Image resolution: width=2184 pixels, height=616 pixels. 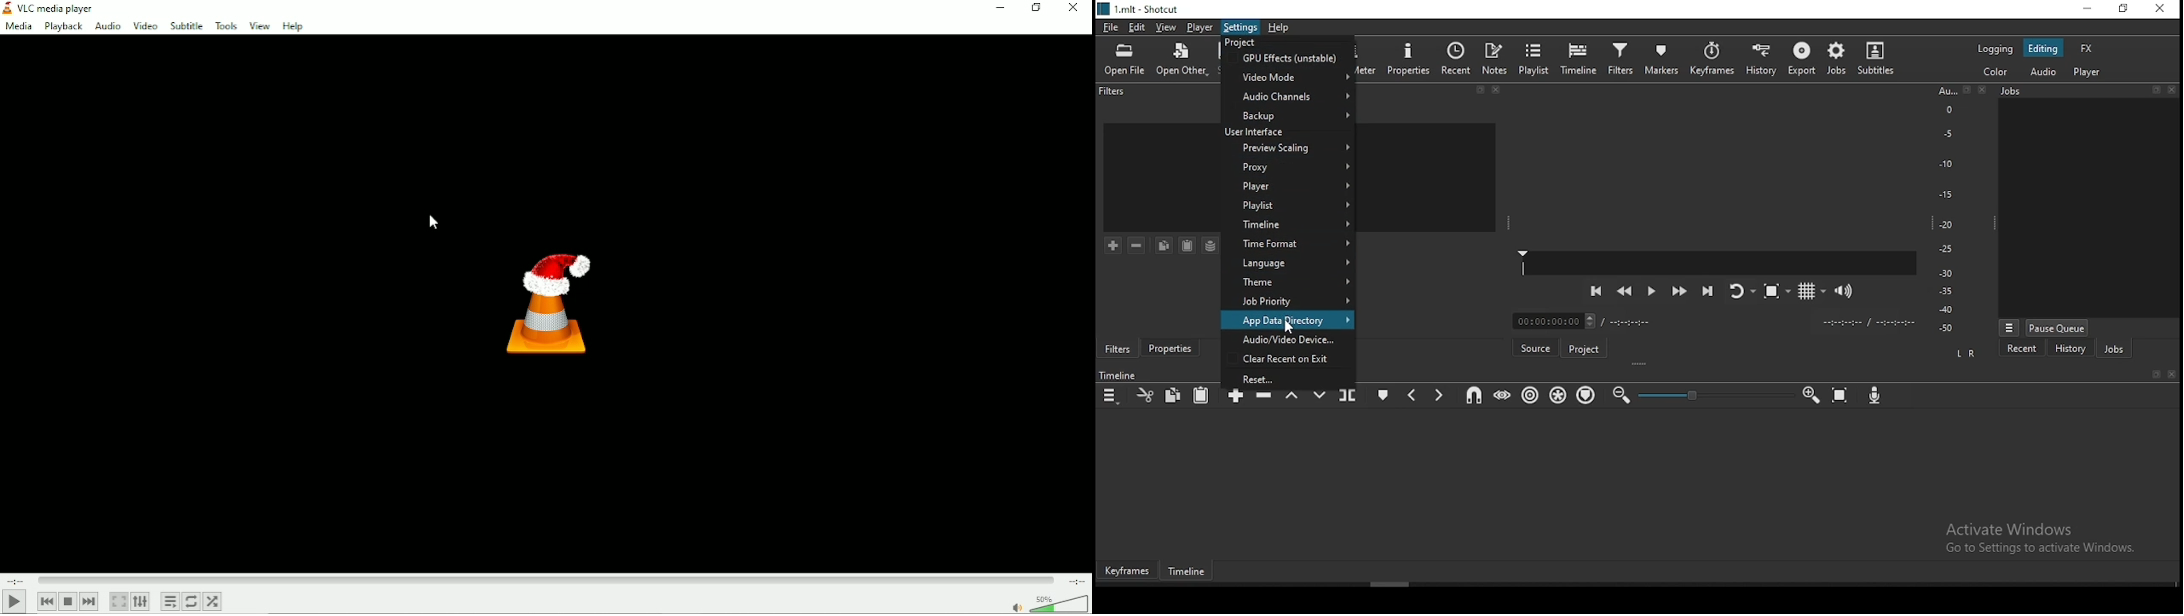 What do you see at coordinates (2046, 49) in the screenshot?
I see `editing` at bounding box center [2046, 49].